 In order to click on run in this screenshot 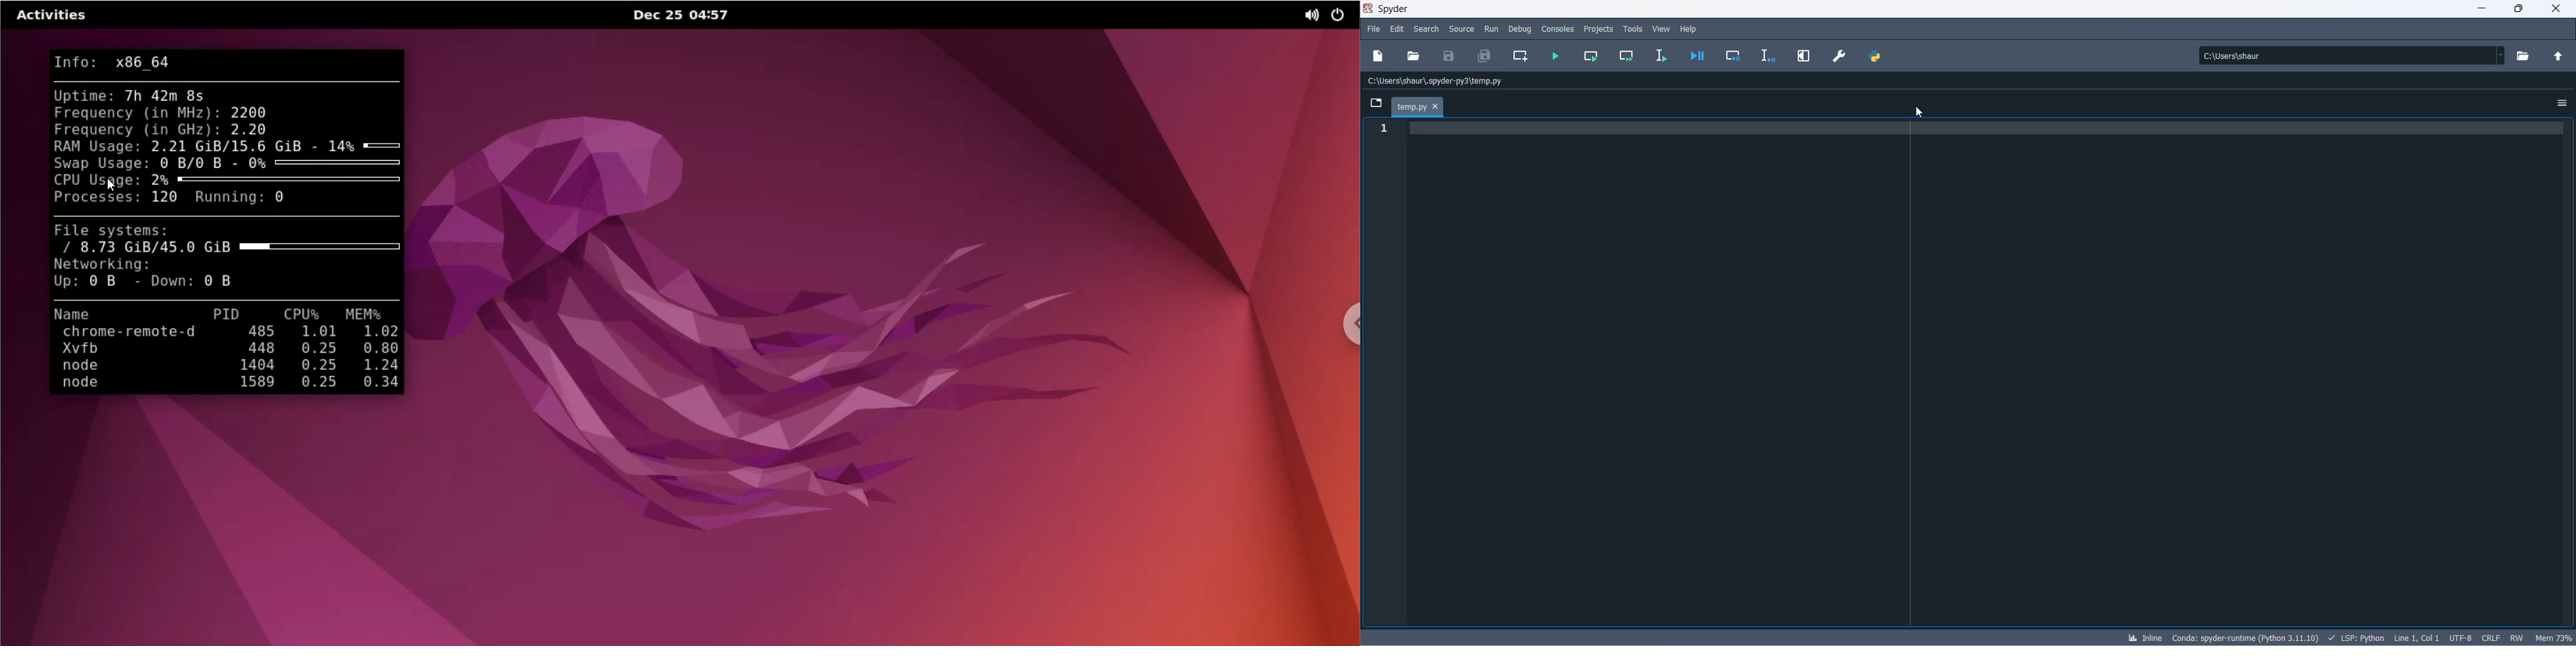, I will do `click(1489, 27)`.